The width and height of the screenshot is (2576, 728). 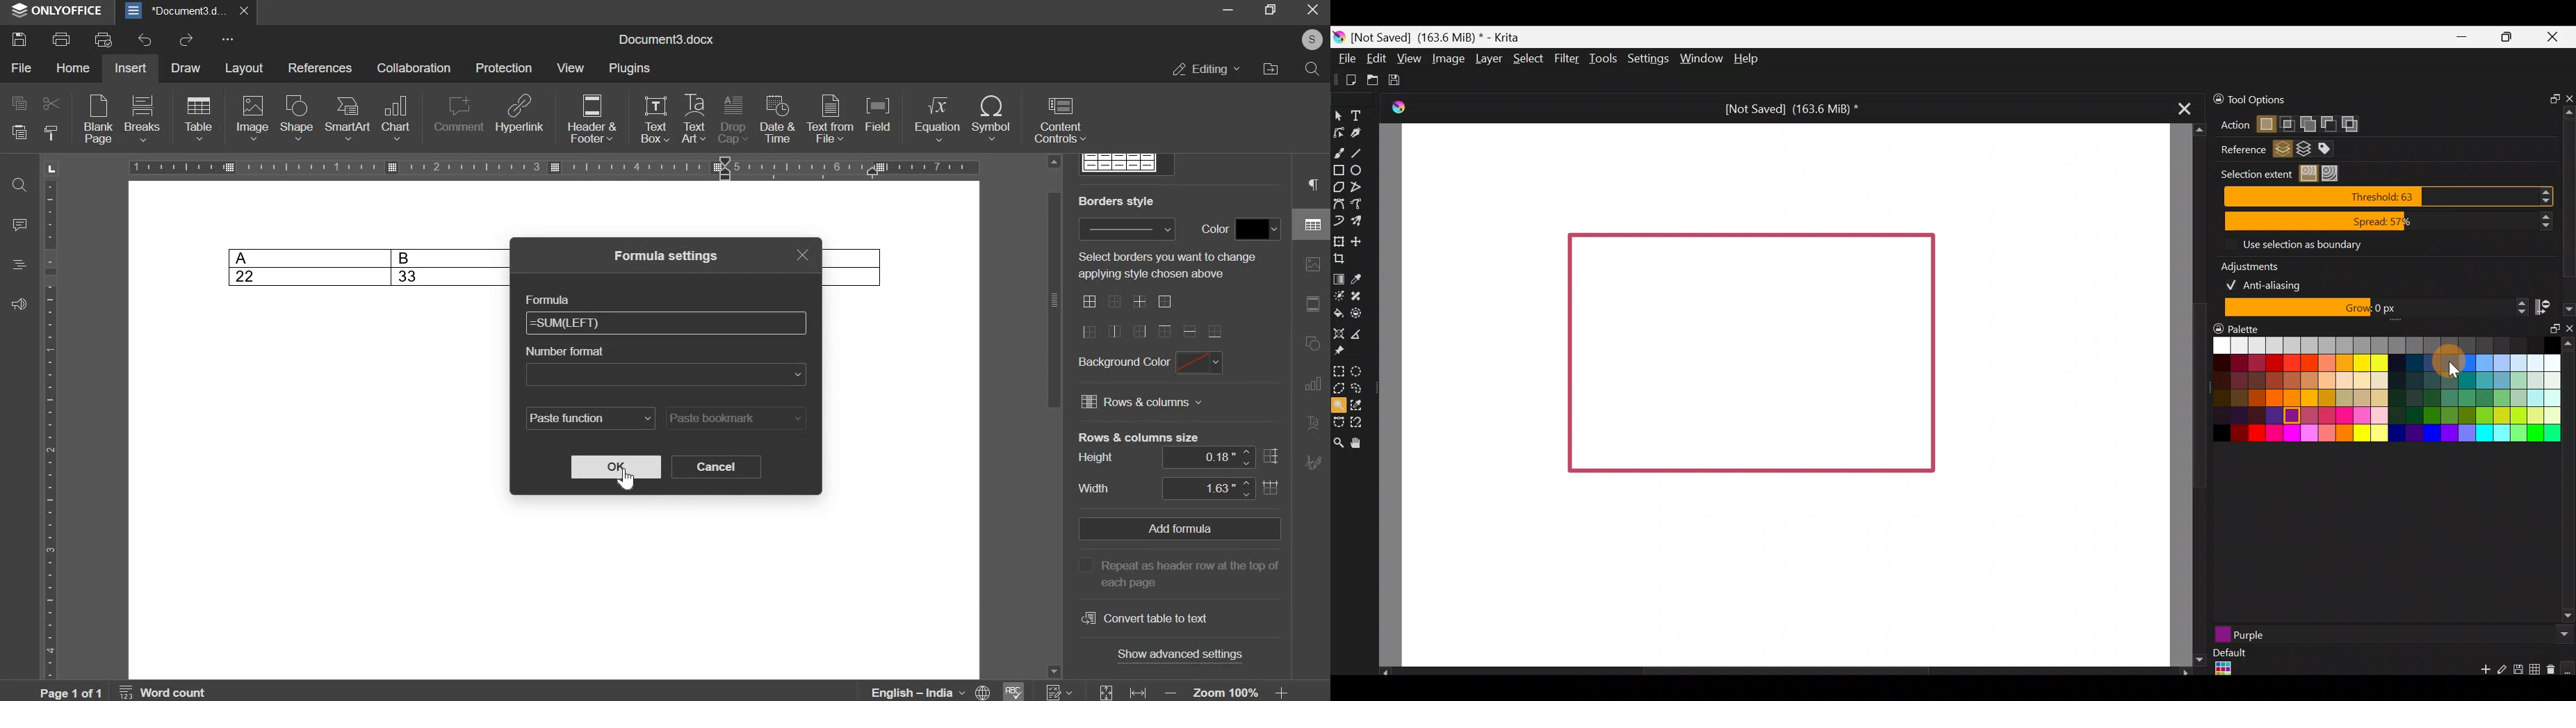 I want to click on Maximize, so click(x=2510, y=40).